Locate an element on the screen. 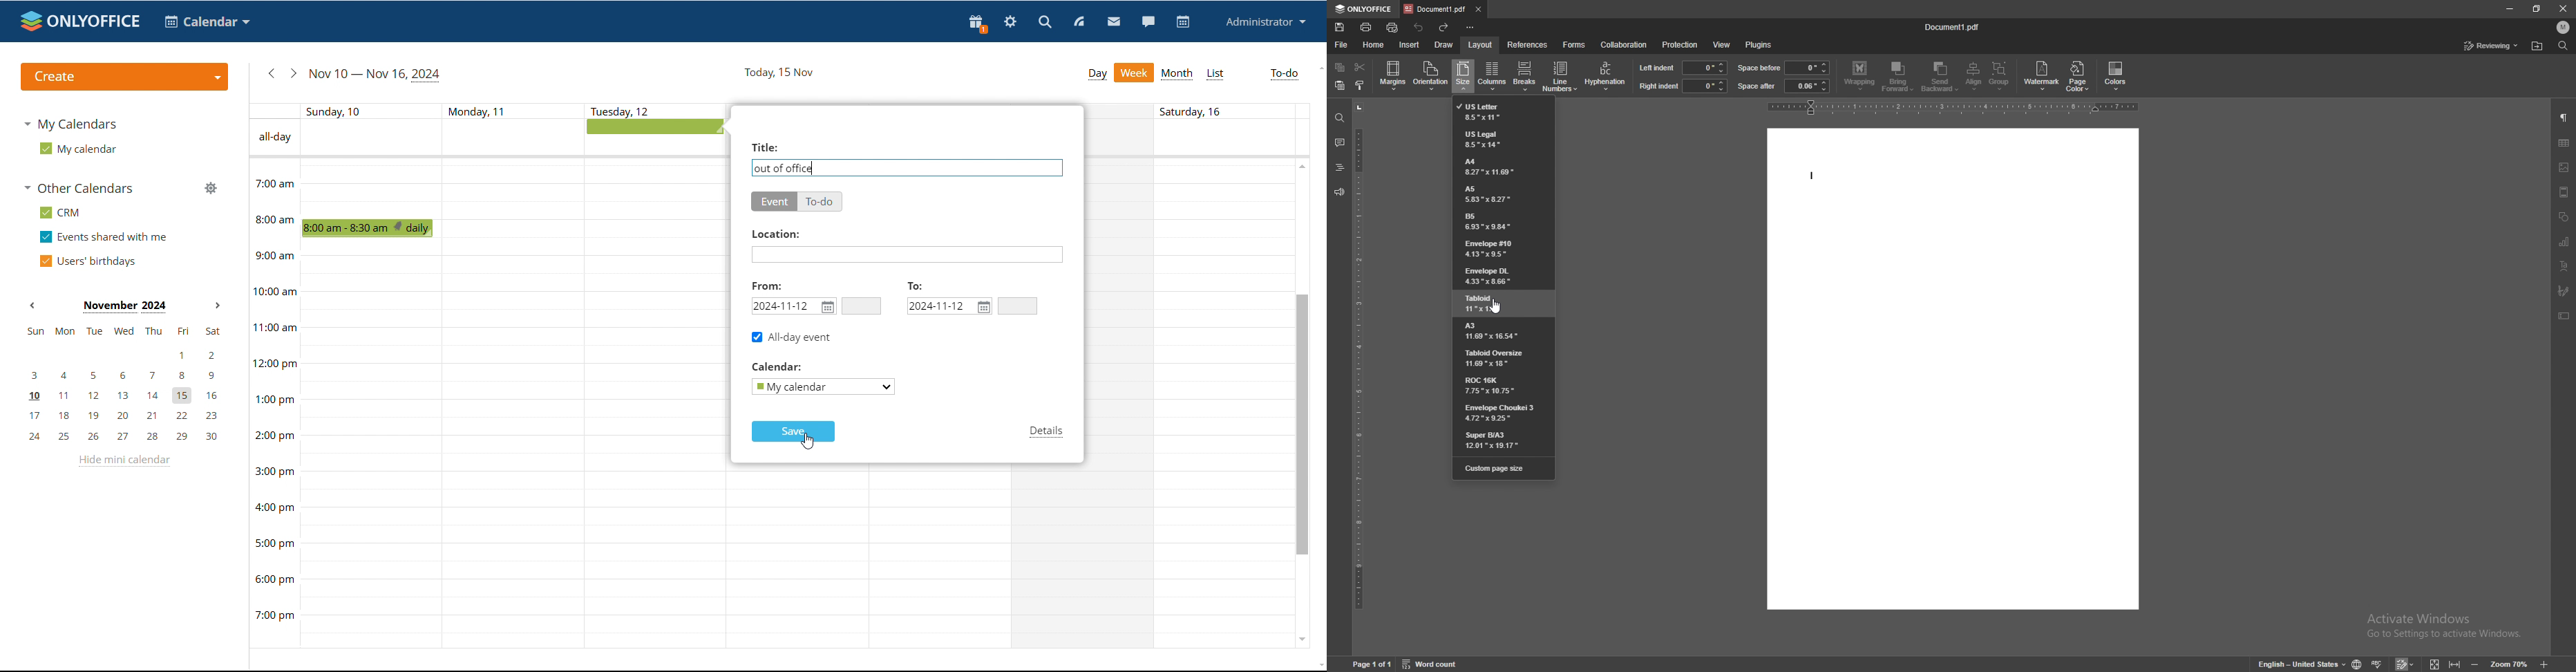 The image size is (2576, 672). left indent is located at coordinates (1657, 67).